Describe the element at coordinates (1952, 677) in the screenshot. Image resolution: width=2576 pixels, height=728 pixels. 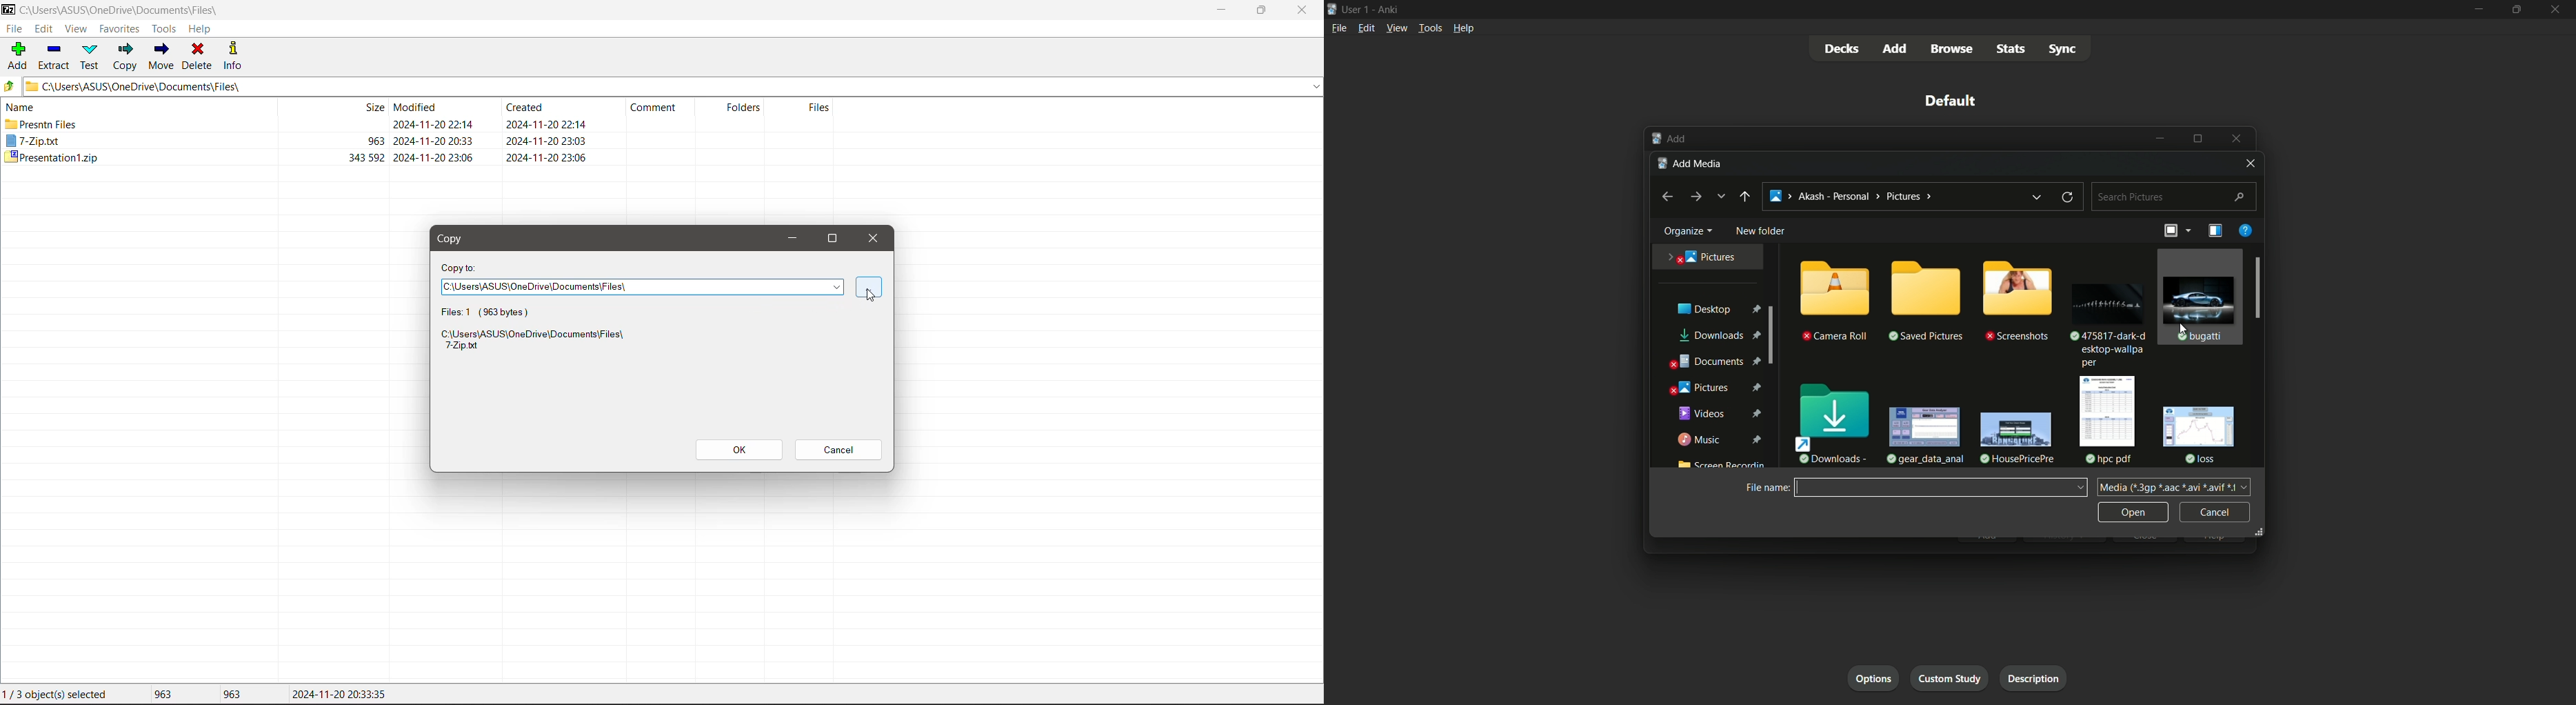
I see `custom study` at that location.